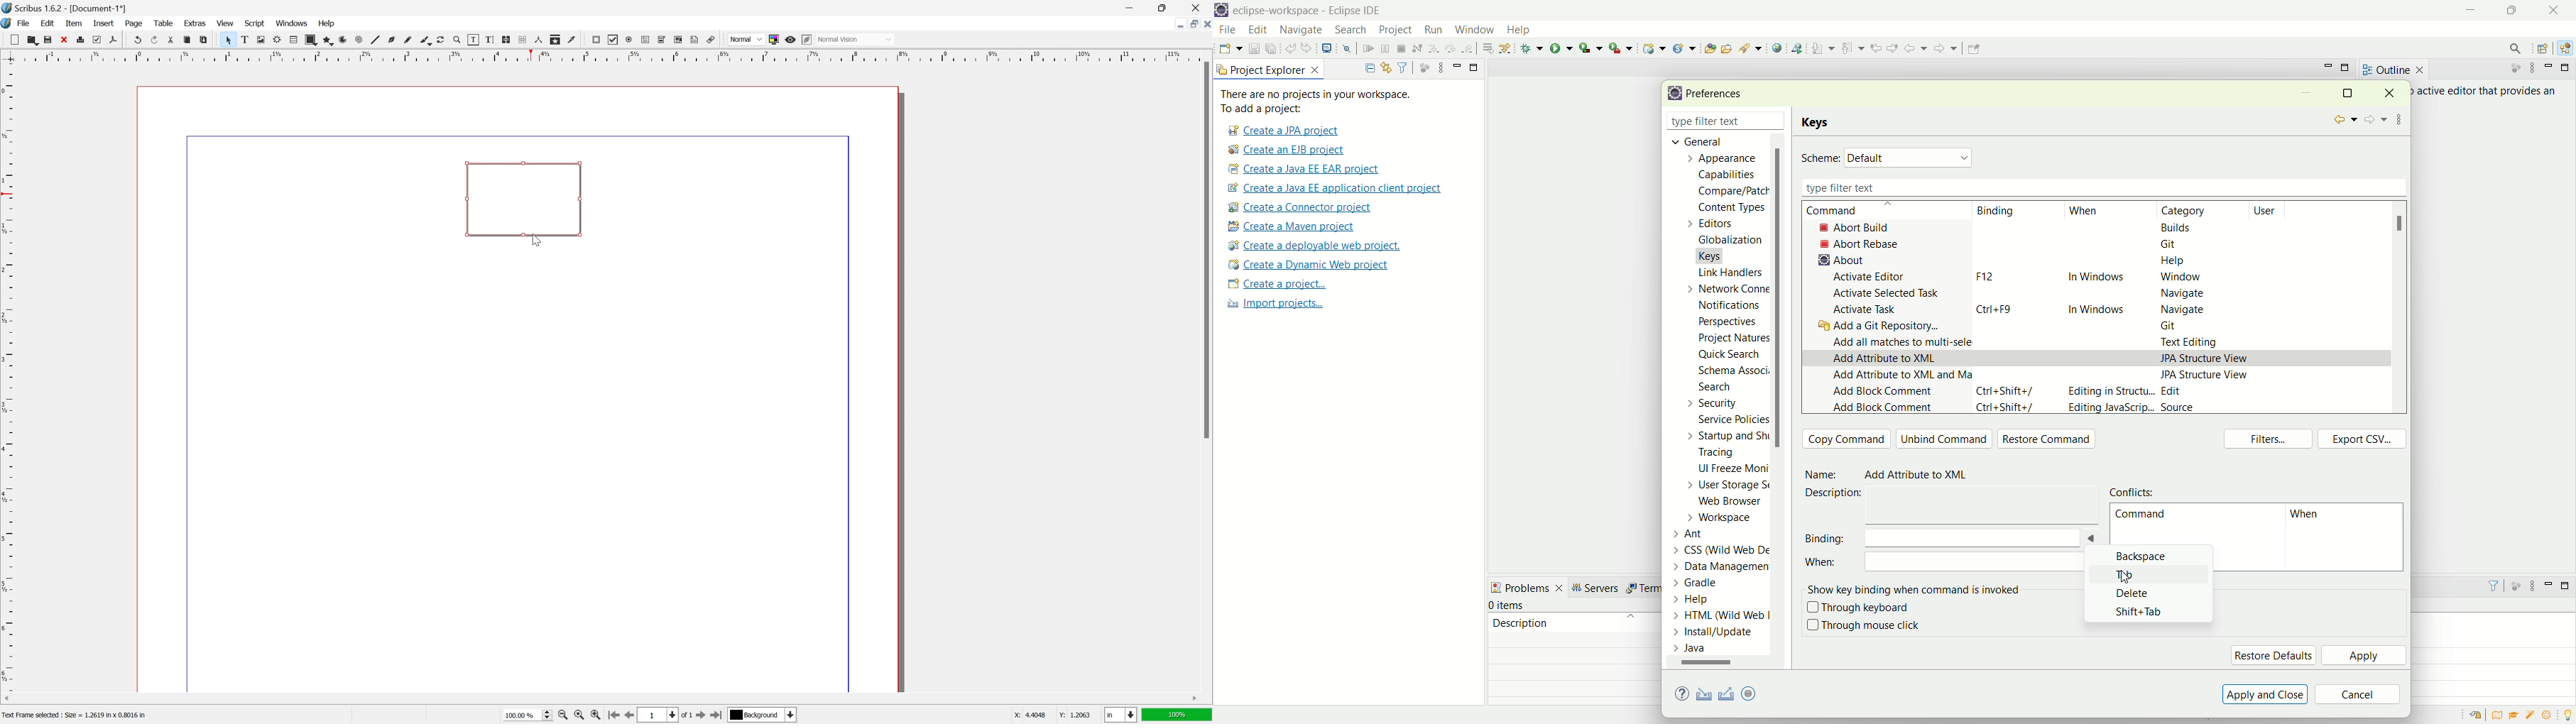 Image resolution: width=2576 pixels, height=728 pixels. Describe the element at coordinates (1489, 48) in the screenshot. I see `drop to frames` at that location.